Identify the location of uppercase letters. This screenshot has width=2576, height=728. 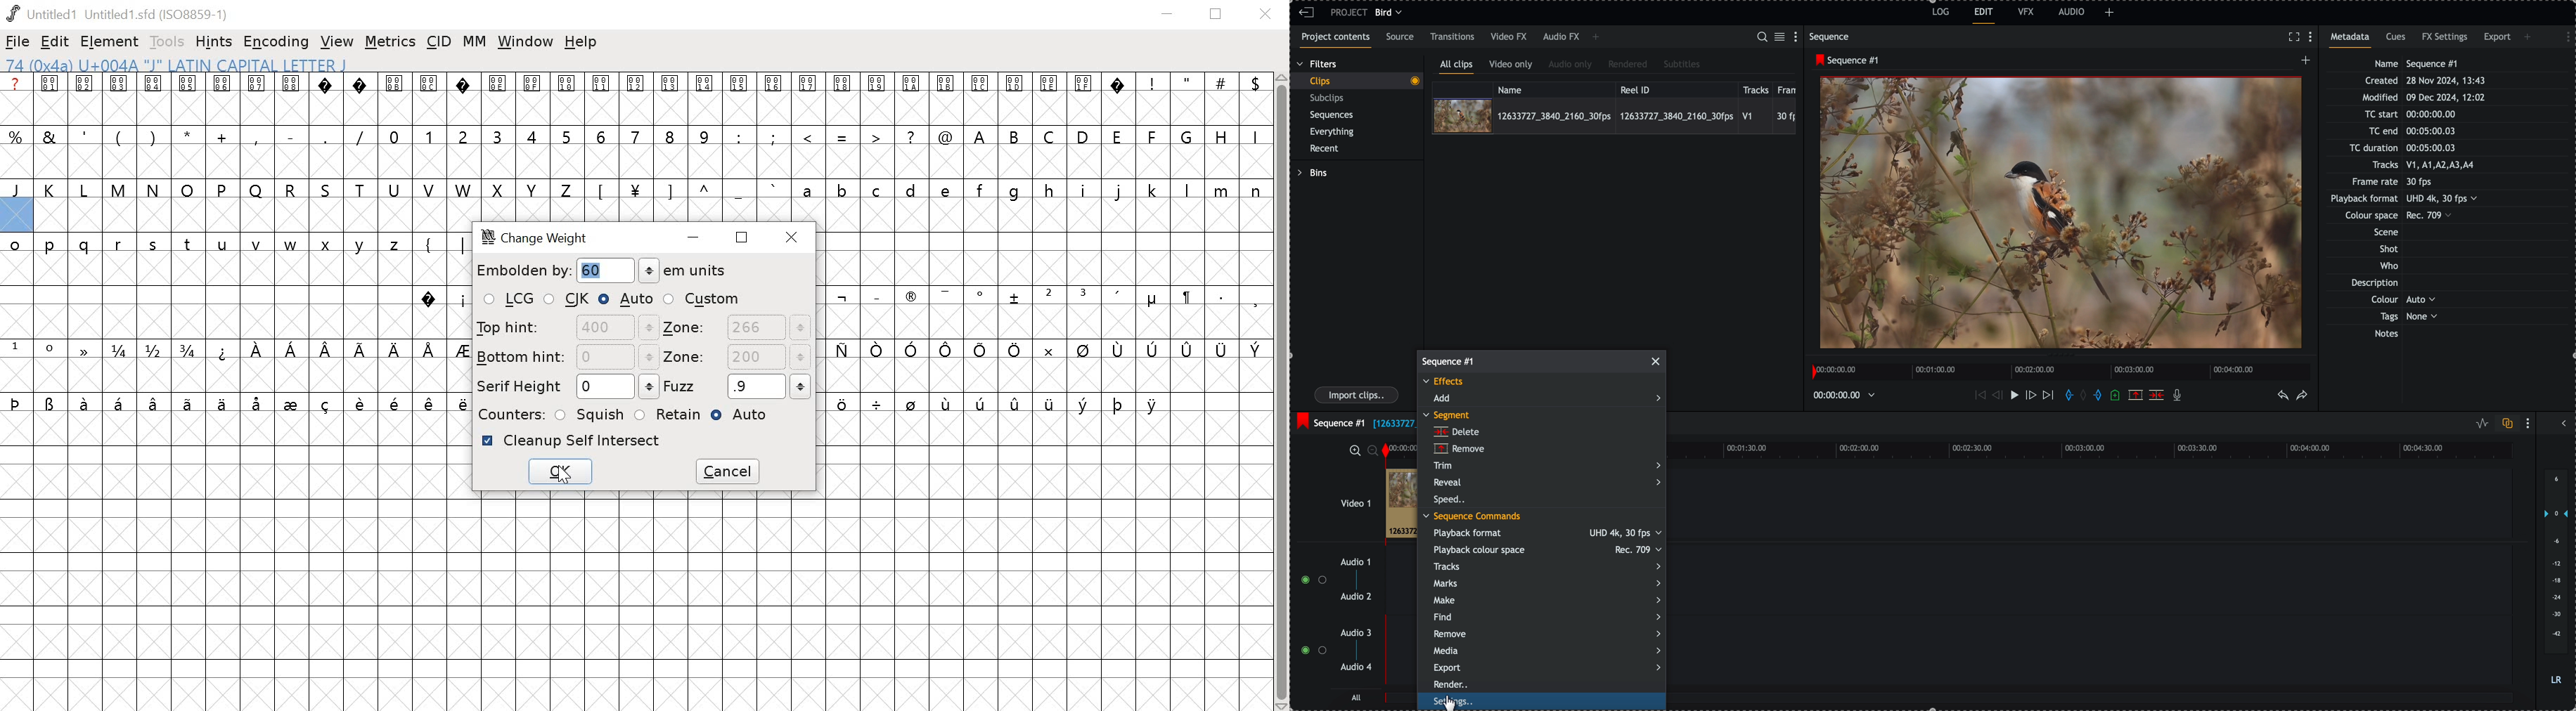
(288, 190).